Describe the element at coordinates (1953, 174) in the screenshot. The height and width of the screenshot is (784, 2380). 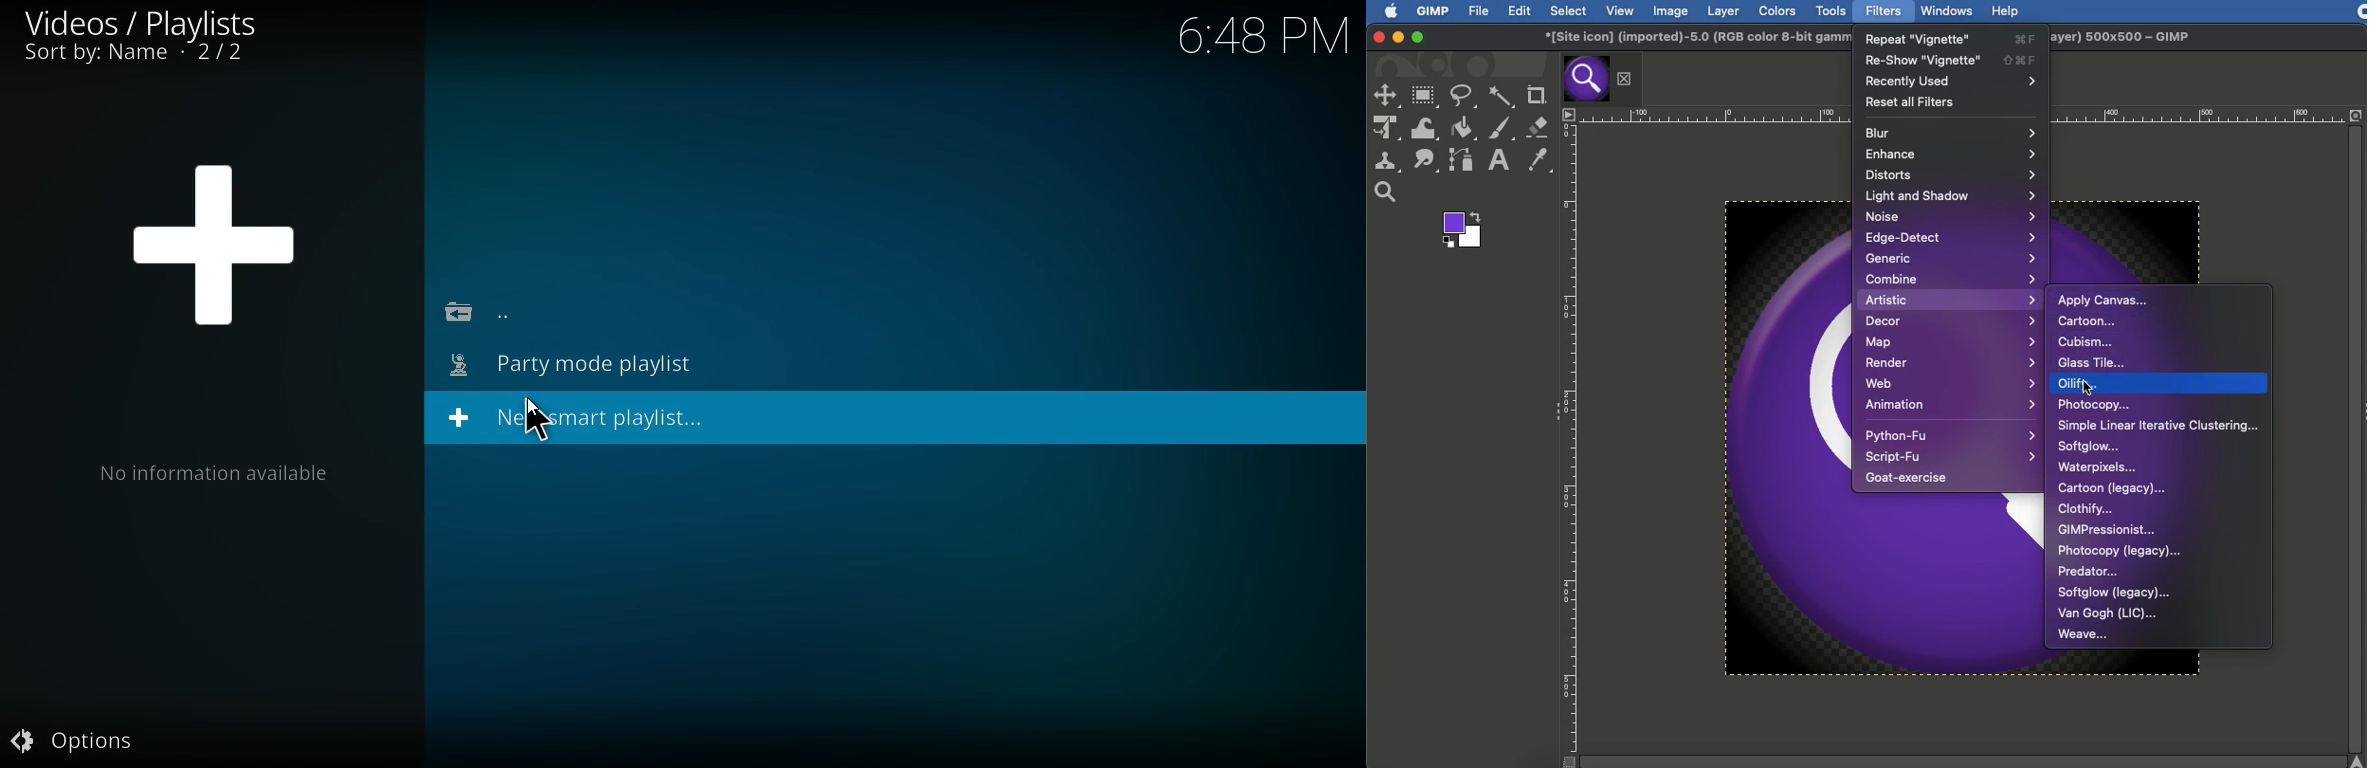
I see `Distorts` at that location.